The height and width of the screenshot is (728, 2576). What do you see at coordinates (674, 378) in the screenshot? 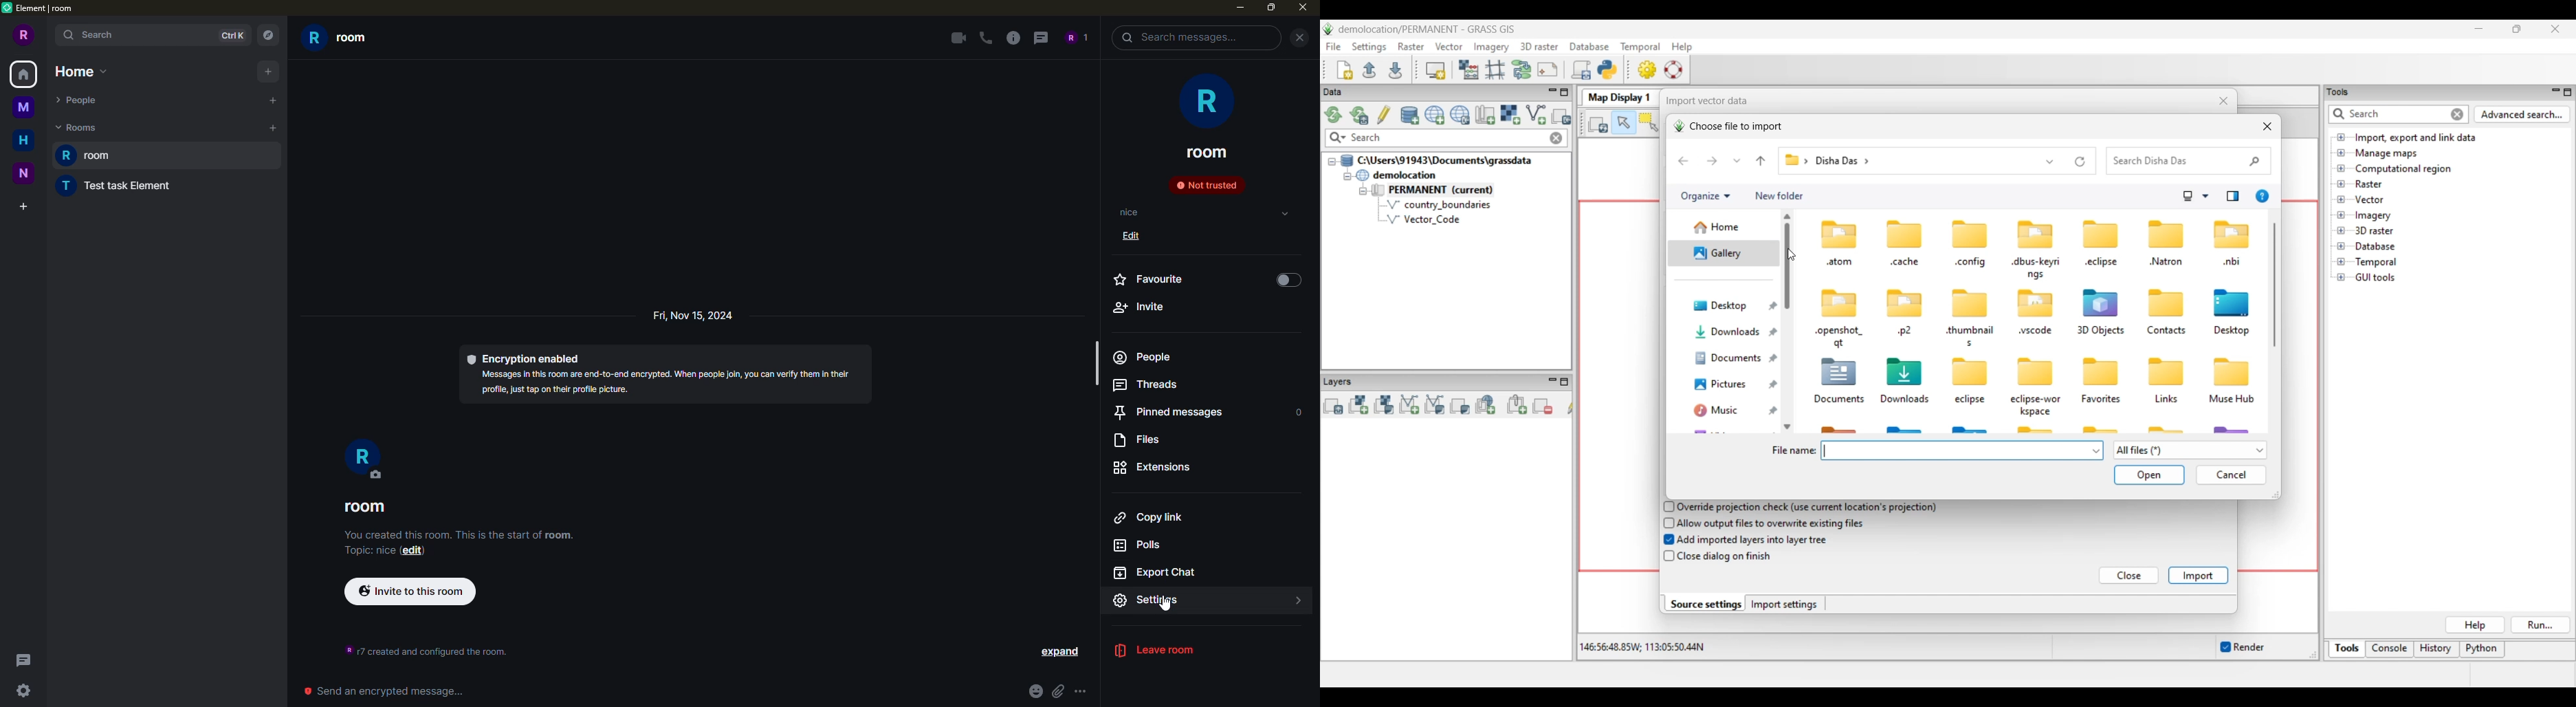
I see `encryption enabled` at bounding box center [674, 378].